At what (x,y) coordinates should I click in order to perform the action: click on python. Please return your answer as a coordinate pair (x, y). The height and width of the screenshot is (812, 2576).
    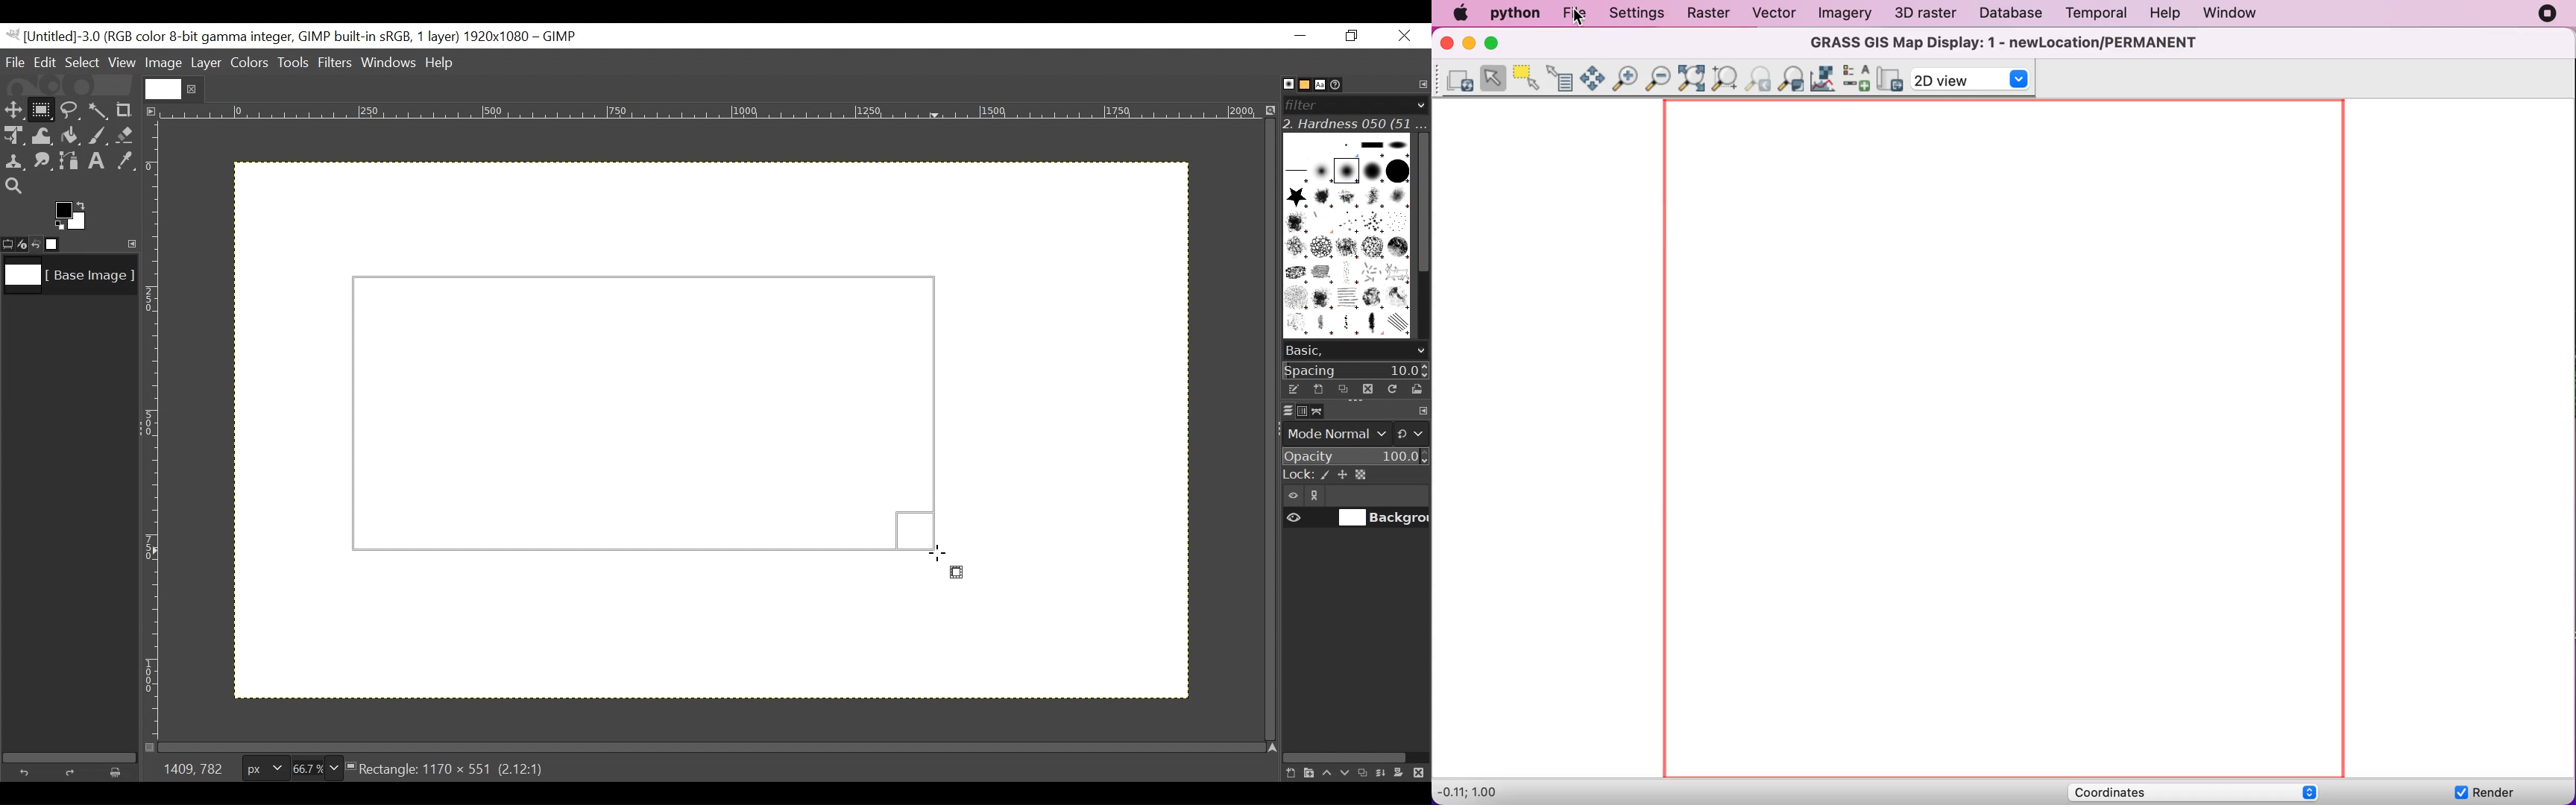
    Looking at the image, I should click on (1514, 16).